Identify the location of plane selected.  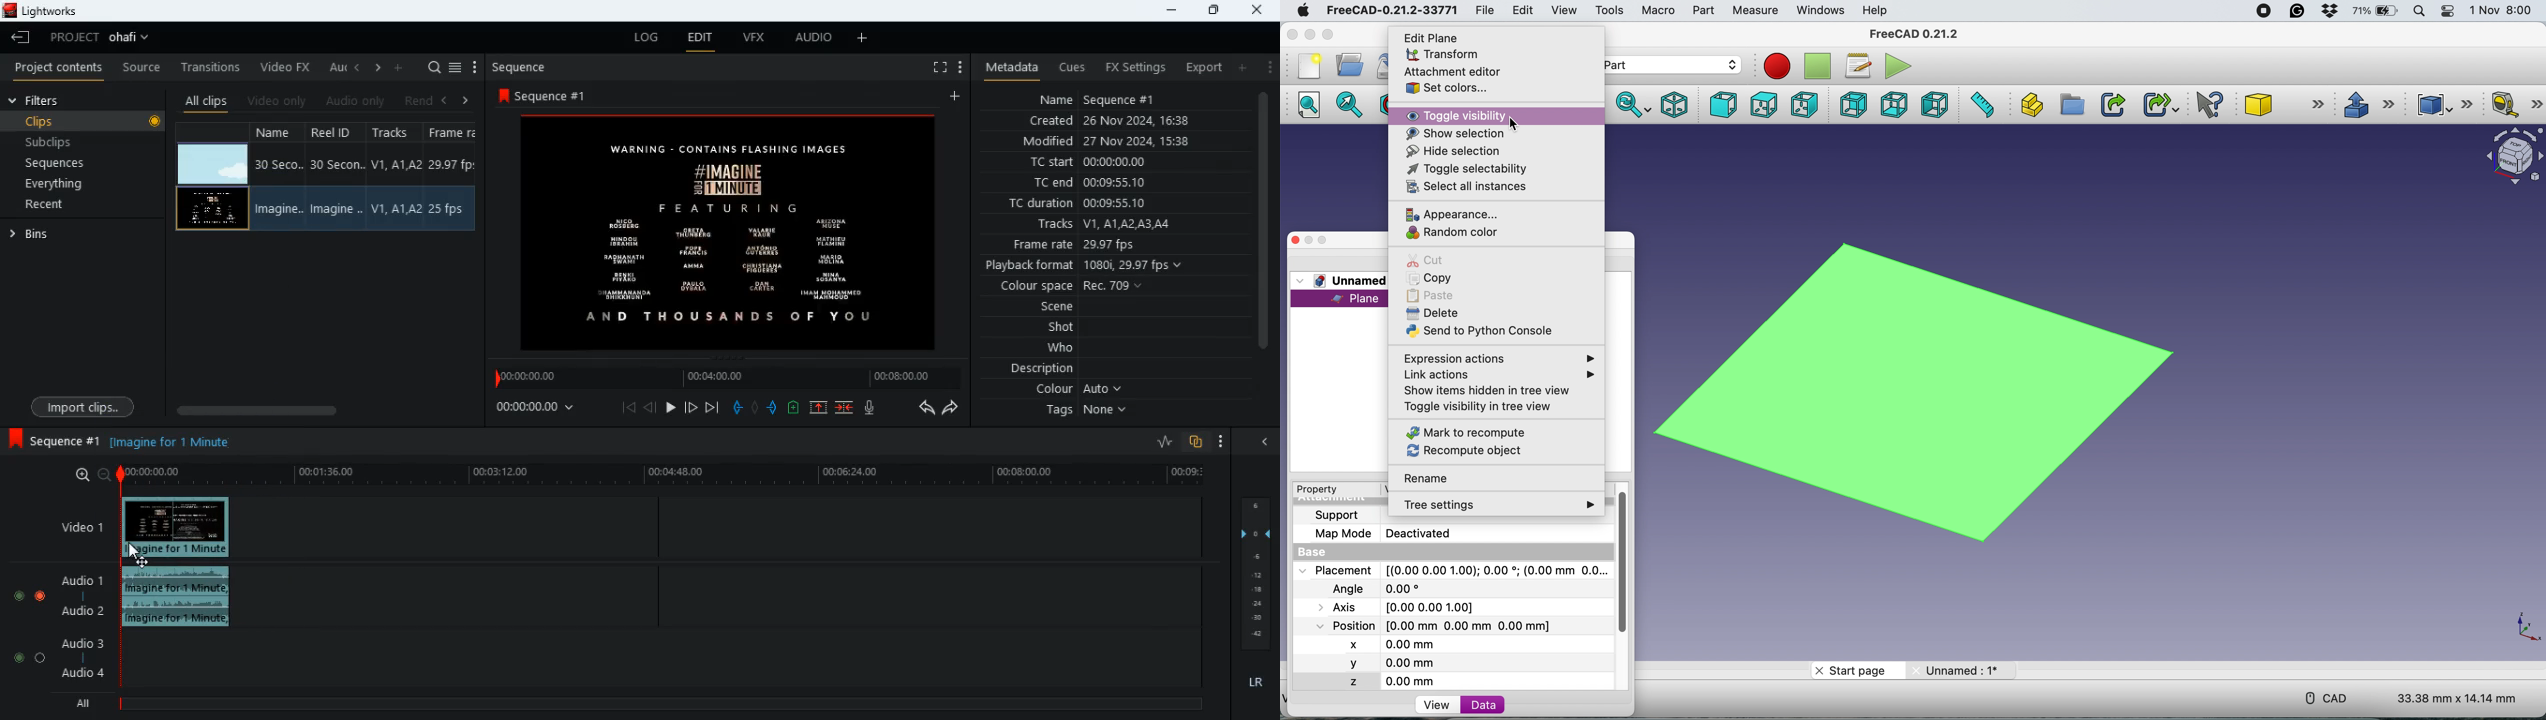
(1341, 300).